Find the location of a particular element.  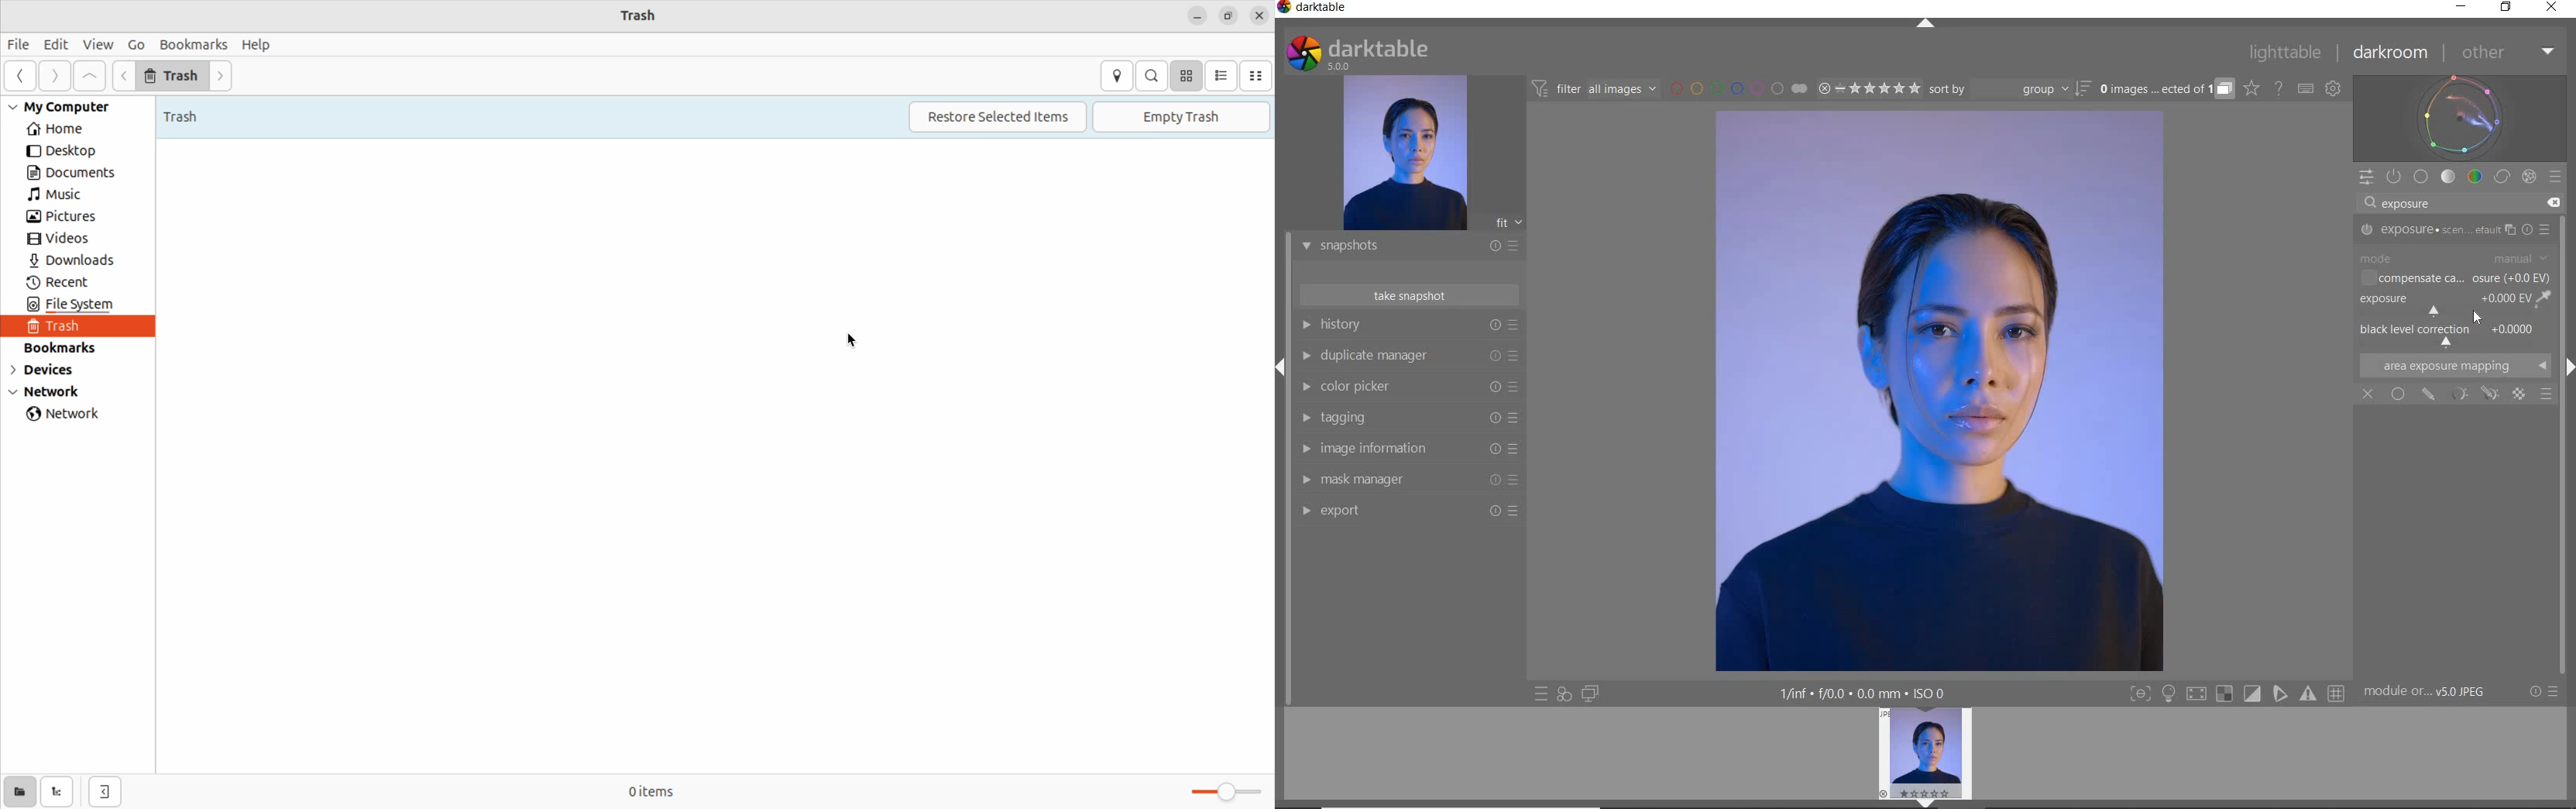

FILTER BY IMAGE COLOR LABEL is located at coordinates (1739, 88).